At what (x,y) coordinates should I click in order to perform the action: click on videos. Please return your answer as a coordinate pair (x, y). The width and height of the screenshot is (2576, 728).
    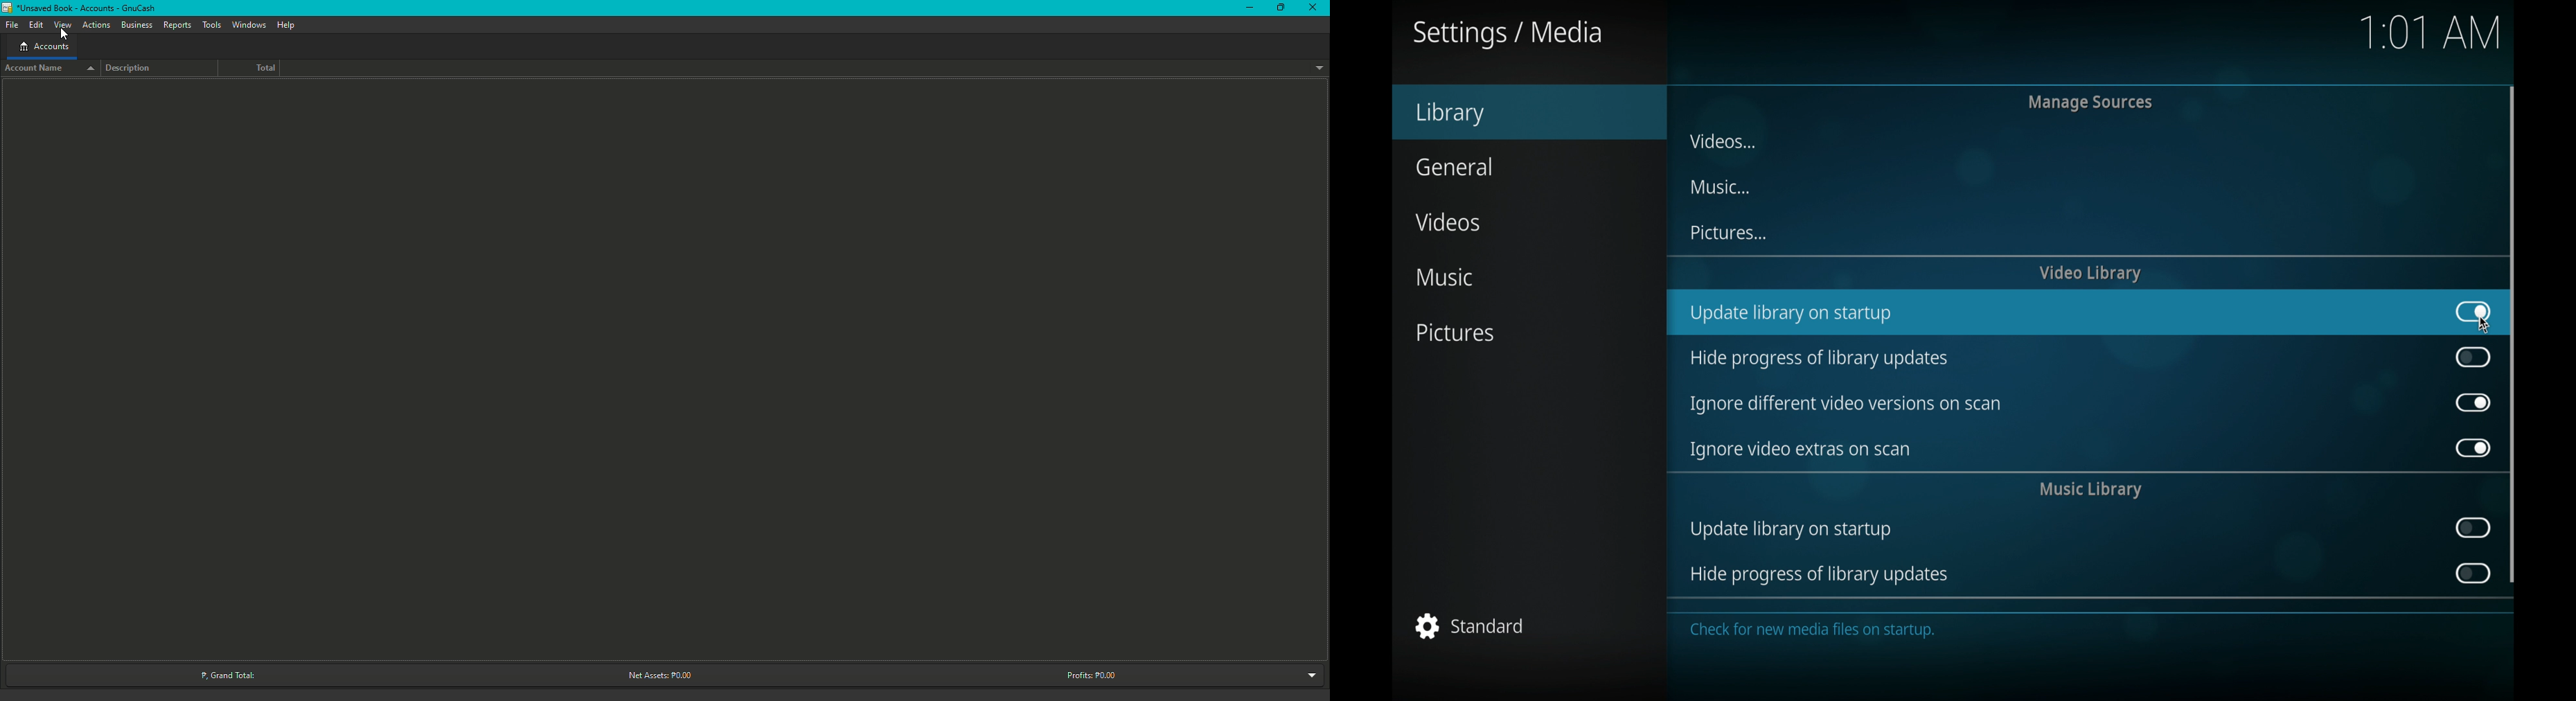
    Looking at the image, I should click on (1721, 140).